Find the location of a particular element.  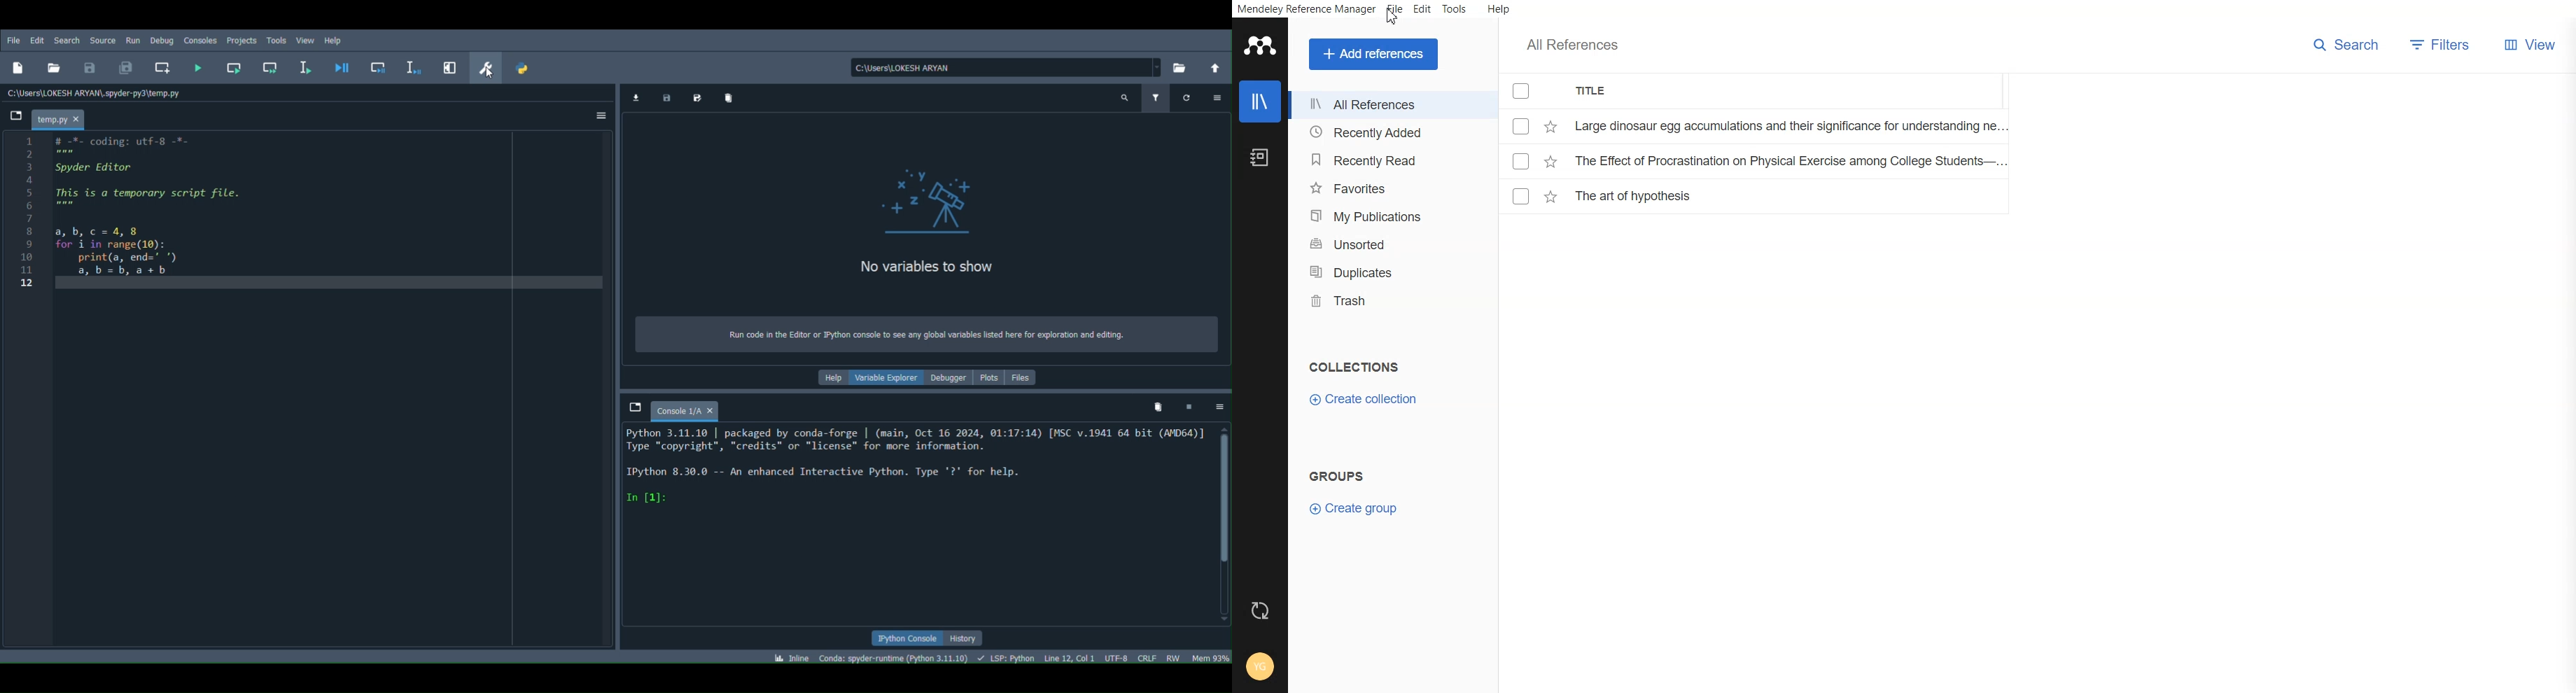

Search variable names and types (Ctrl + F) is located at coordinates (1125, 97).